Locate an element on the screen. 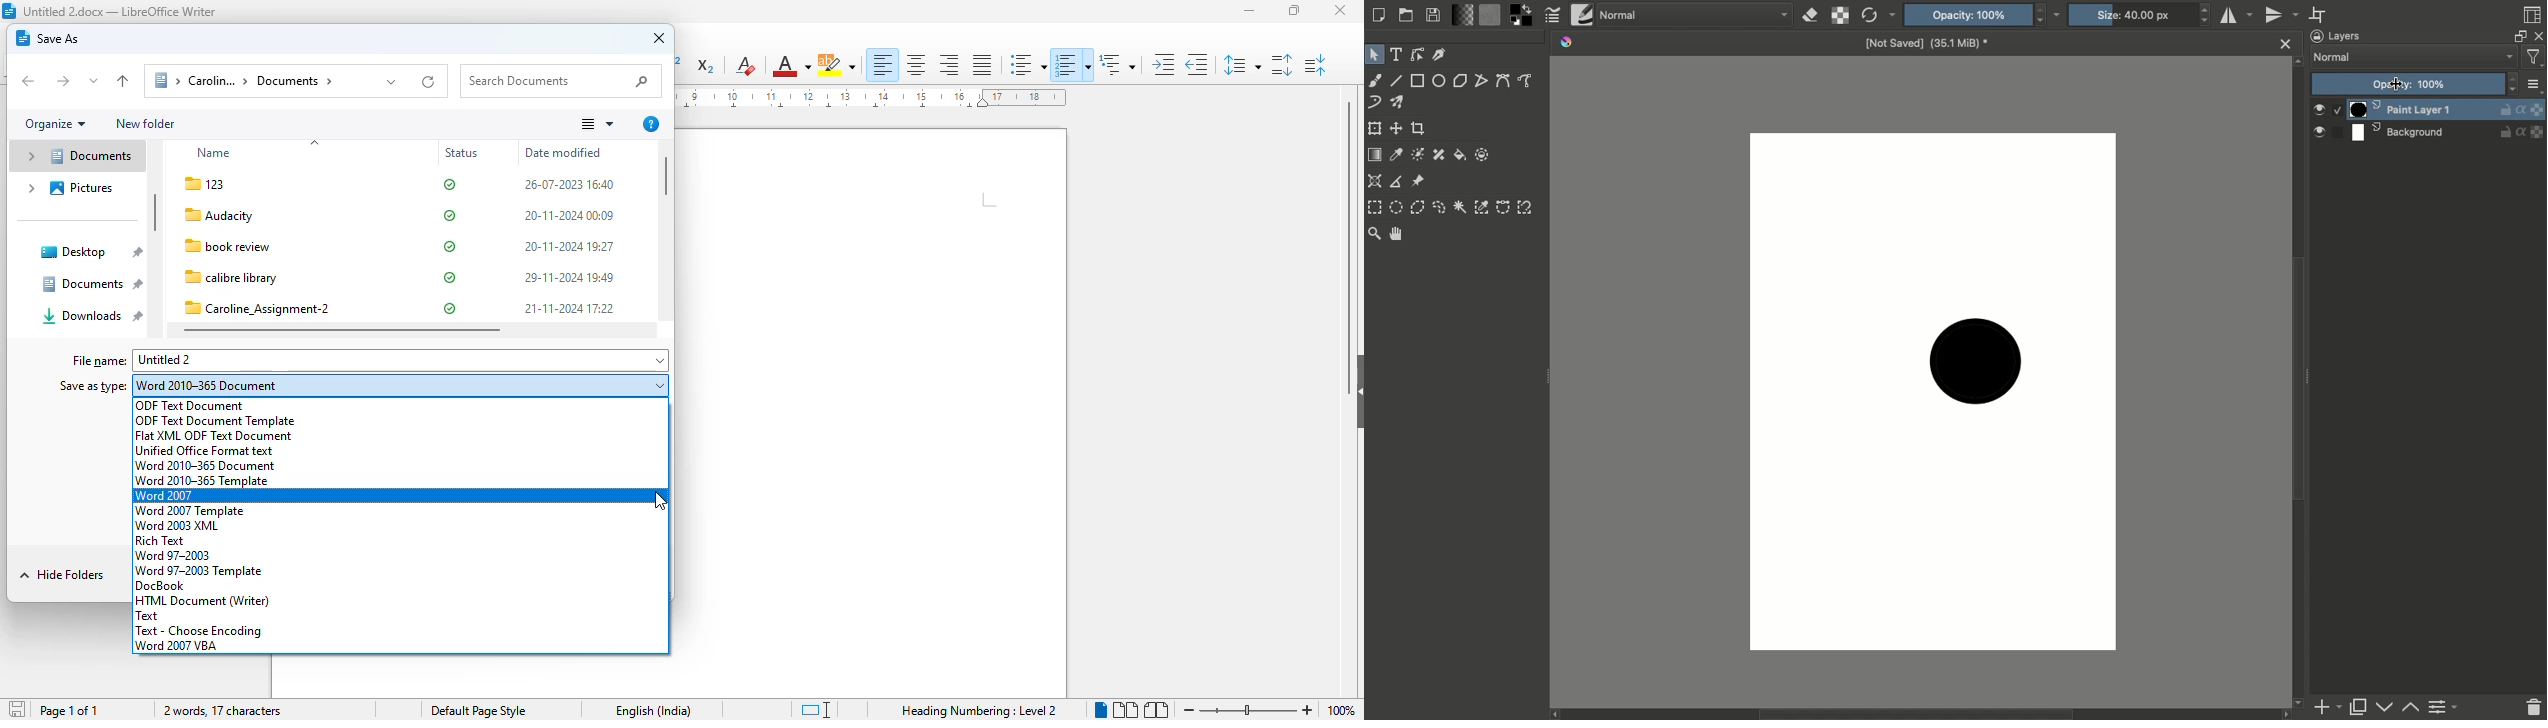 Image resolution: width=2548 pixels, height=728 pixels. Freehand path  is located at coordinates (1526, 81).